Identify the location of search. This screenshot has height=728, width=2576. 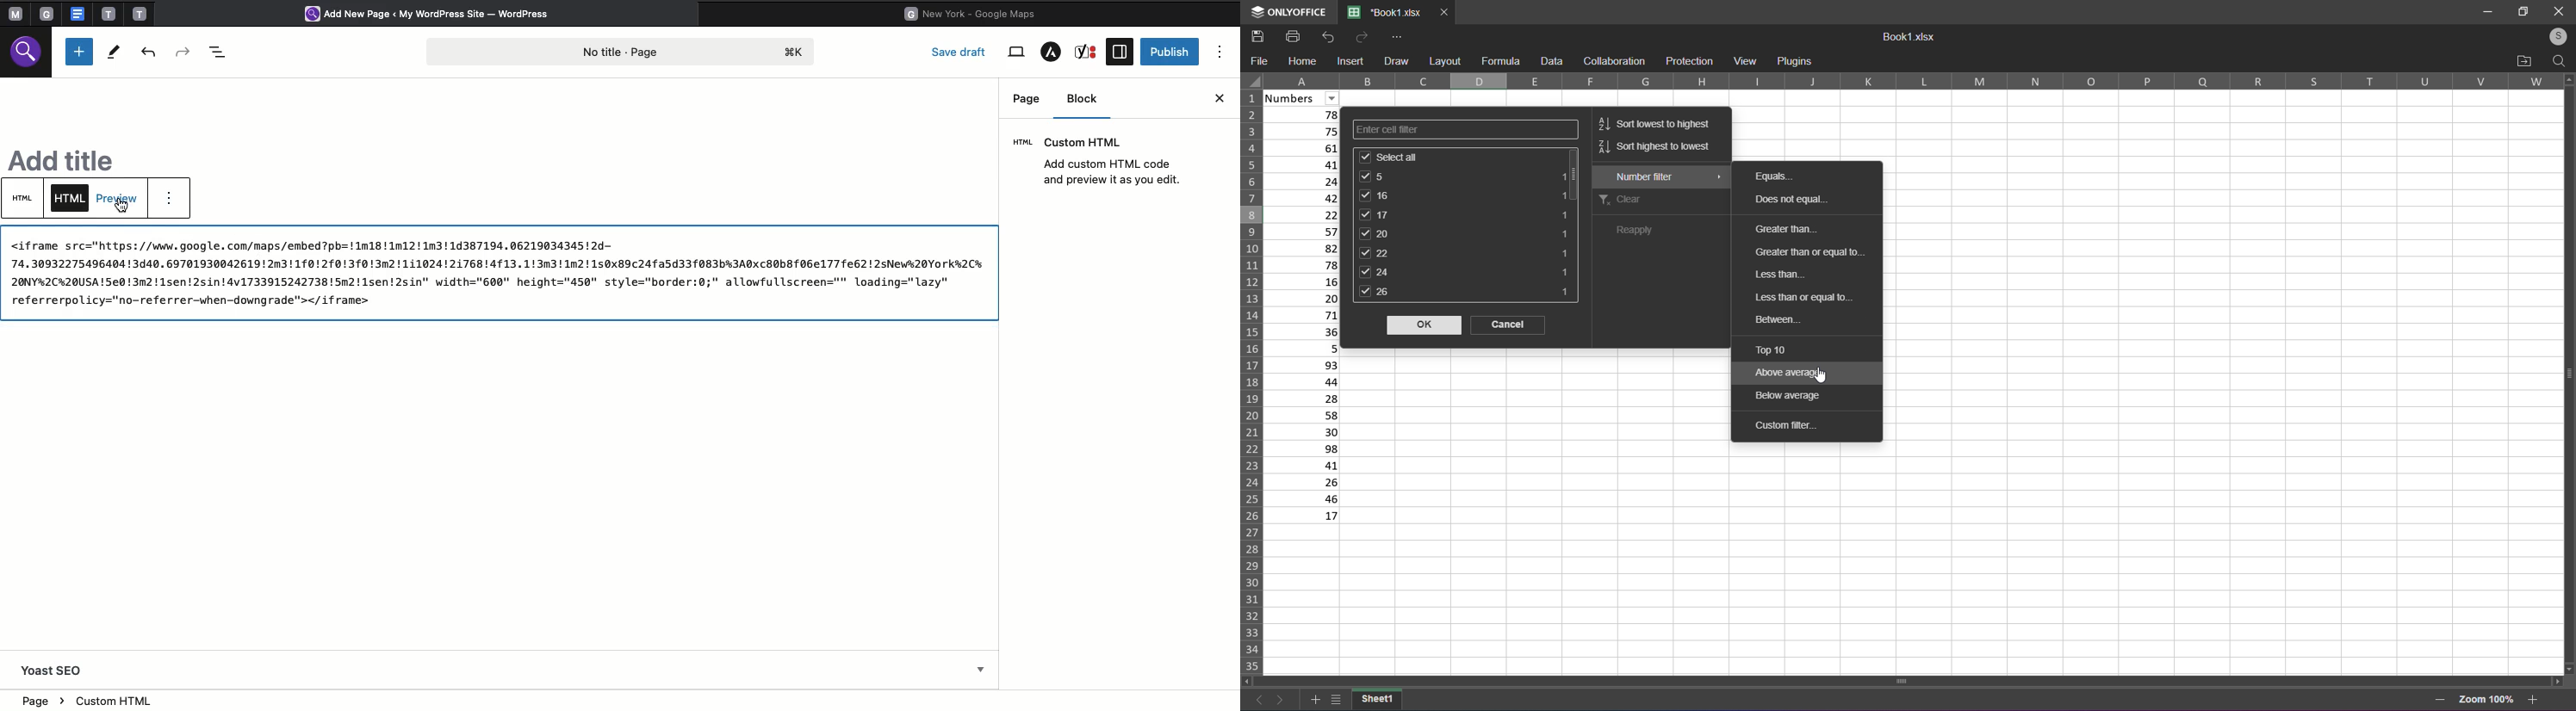
(28, 55).